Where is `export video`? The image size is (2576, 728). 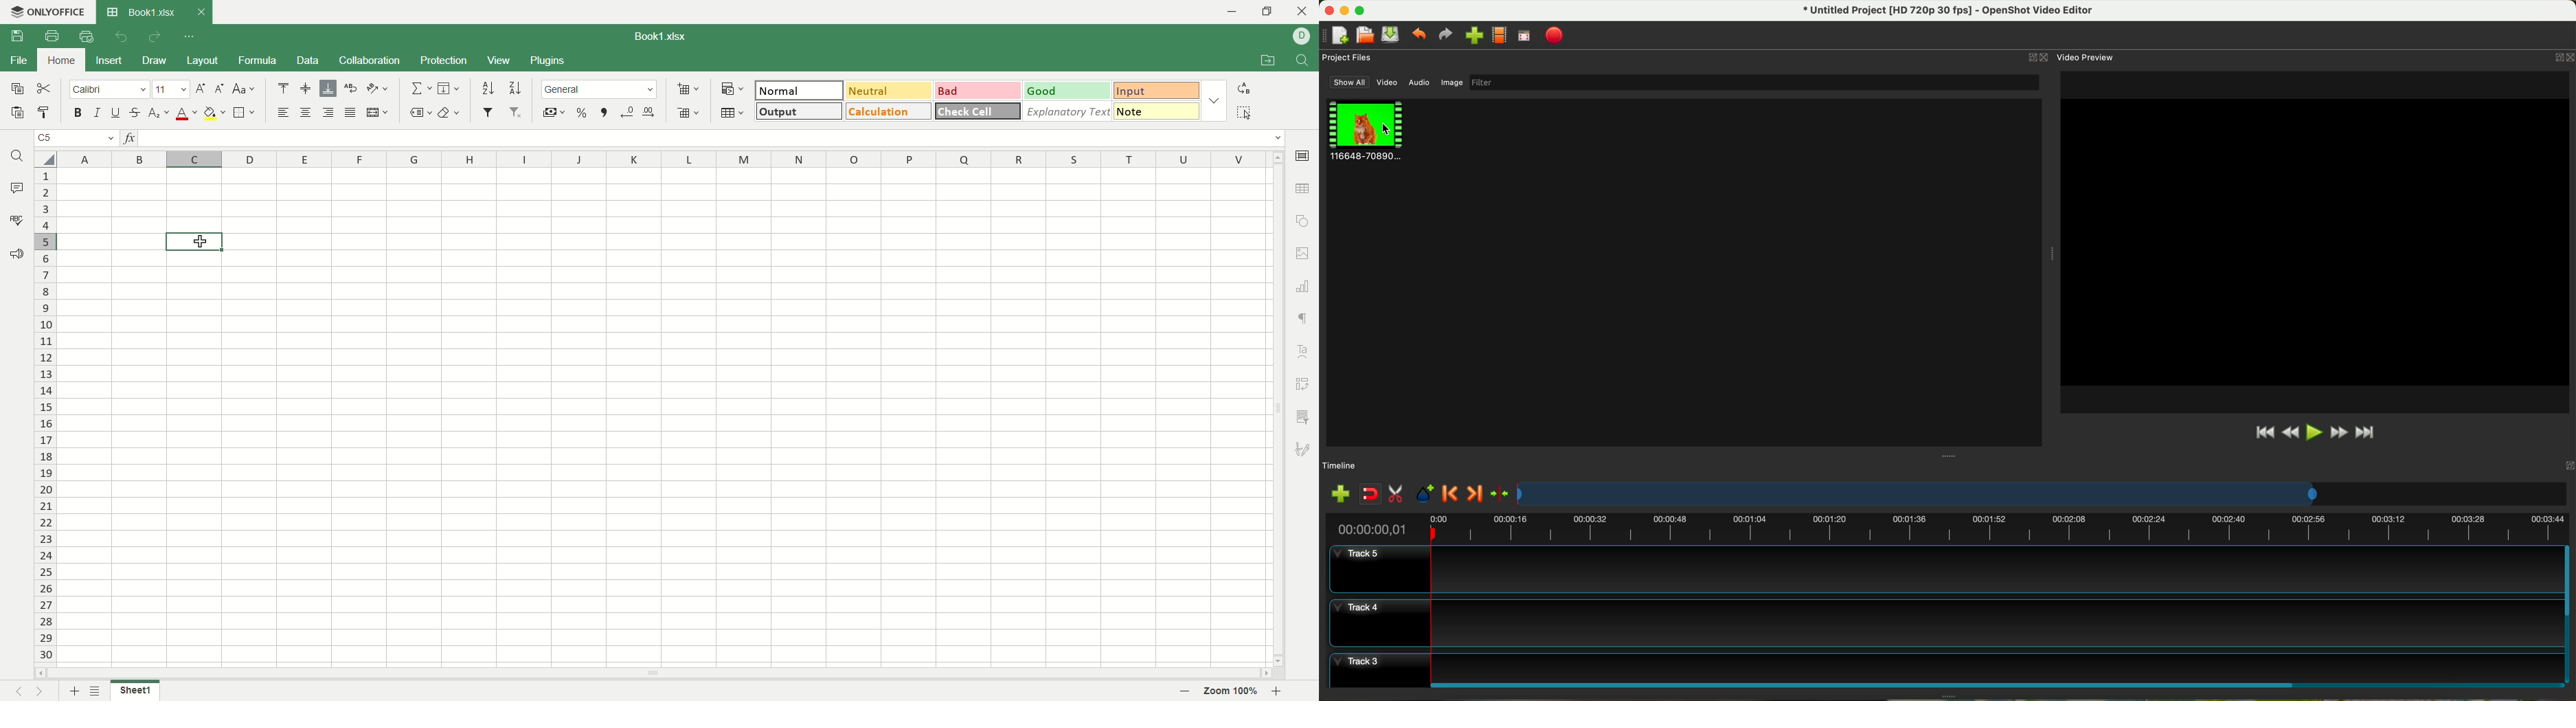 export video is located at coordinates (1554, 36).